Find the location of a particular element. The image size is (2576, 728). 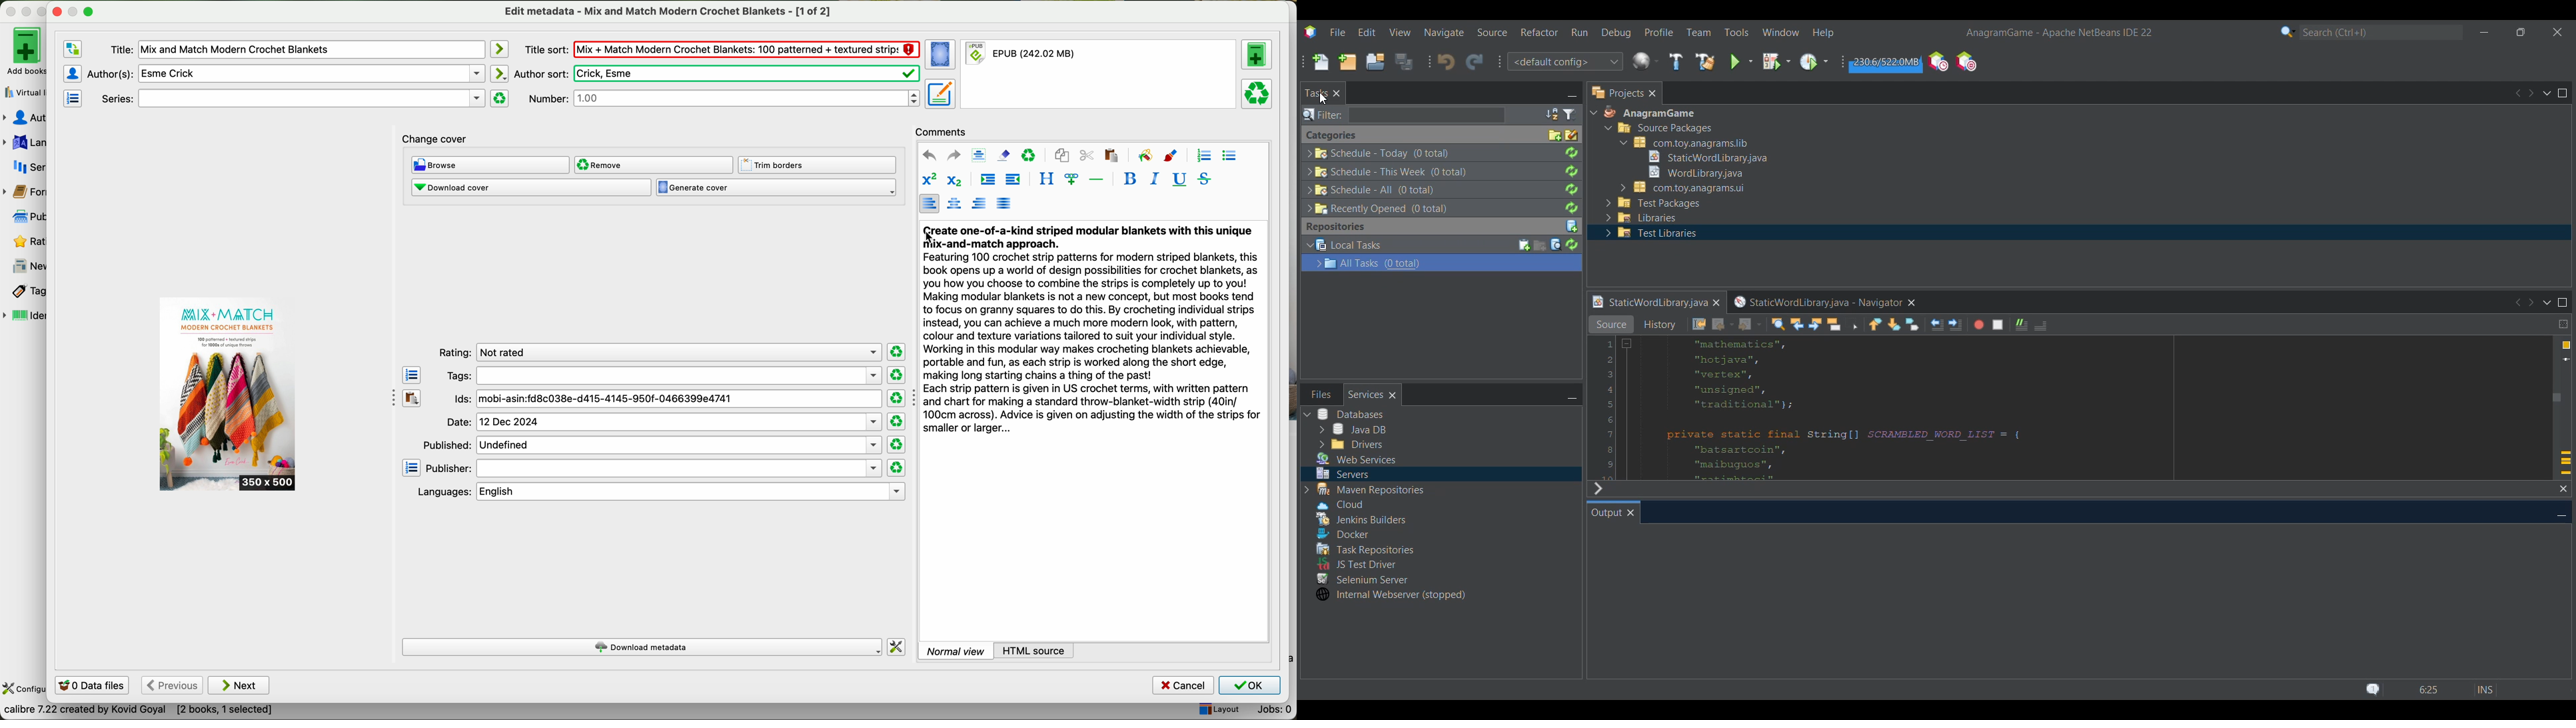

swap the author and title is located at coordinates (73, 49).